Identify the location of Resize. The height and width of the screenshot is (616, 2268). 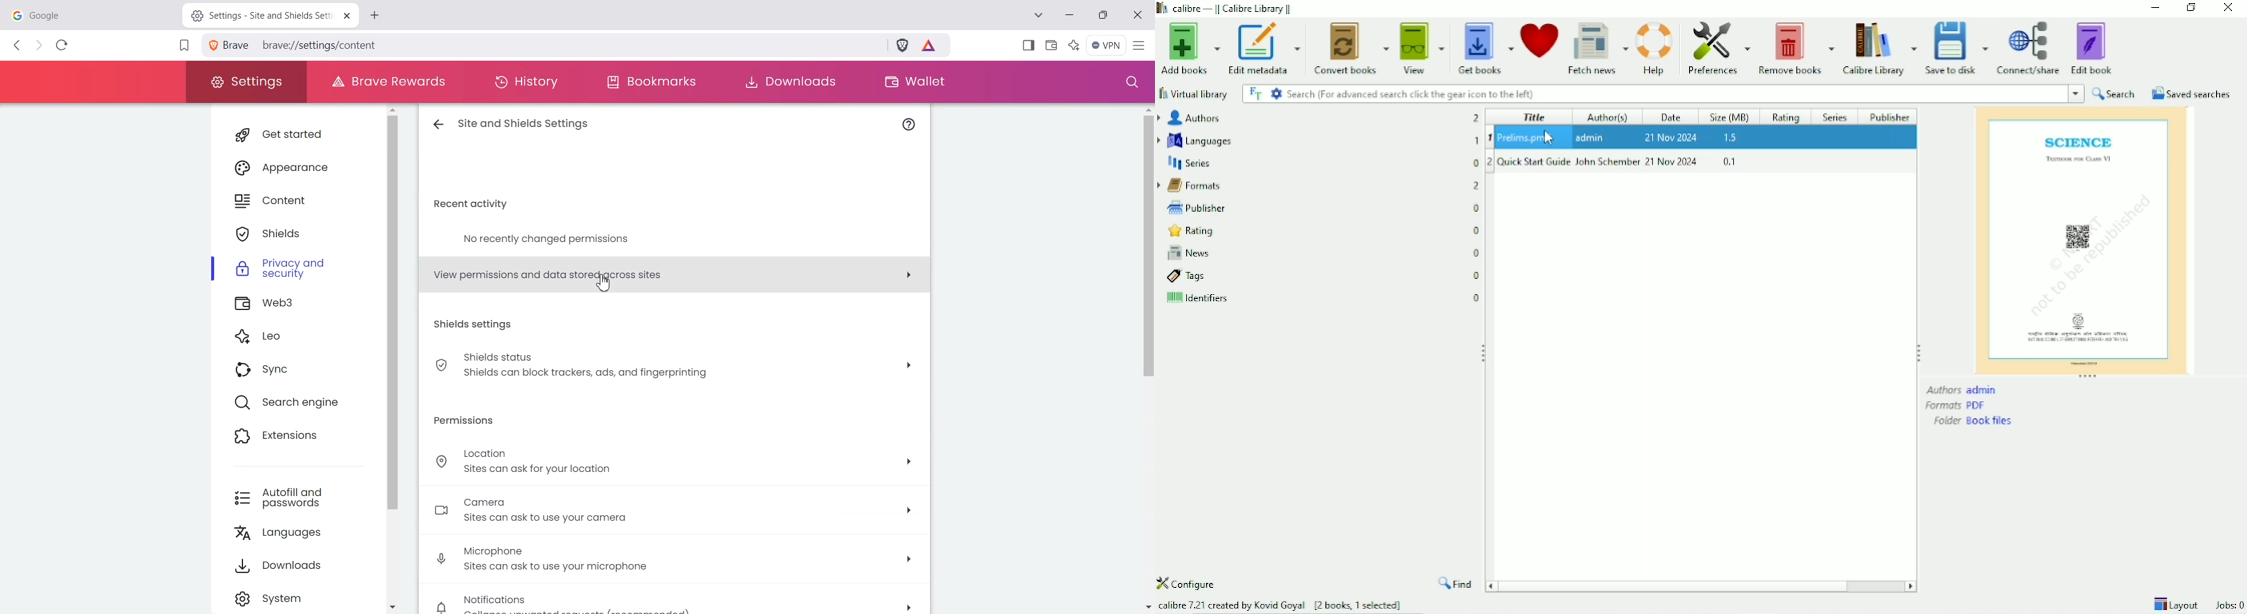
(2089, 377).